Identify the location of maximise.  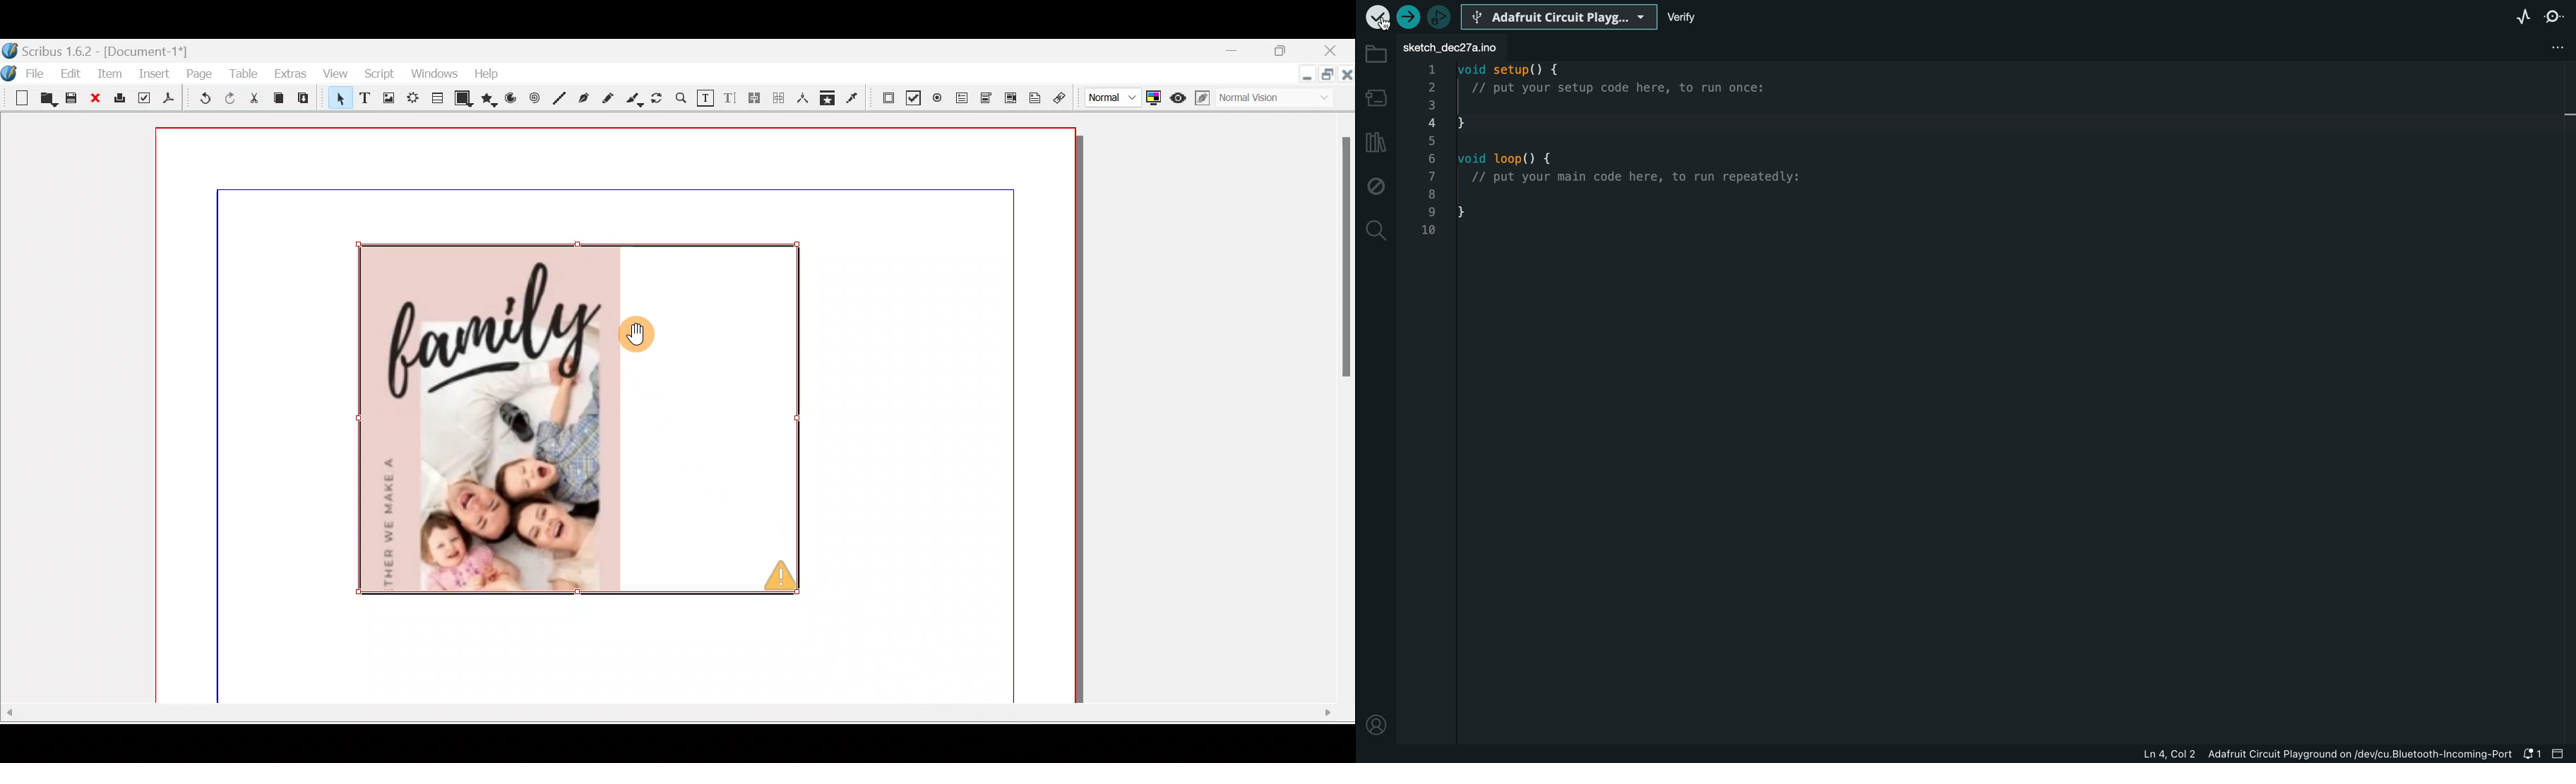
(1284, 53).